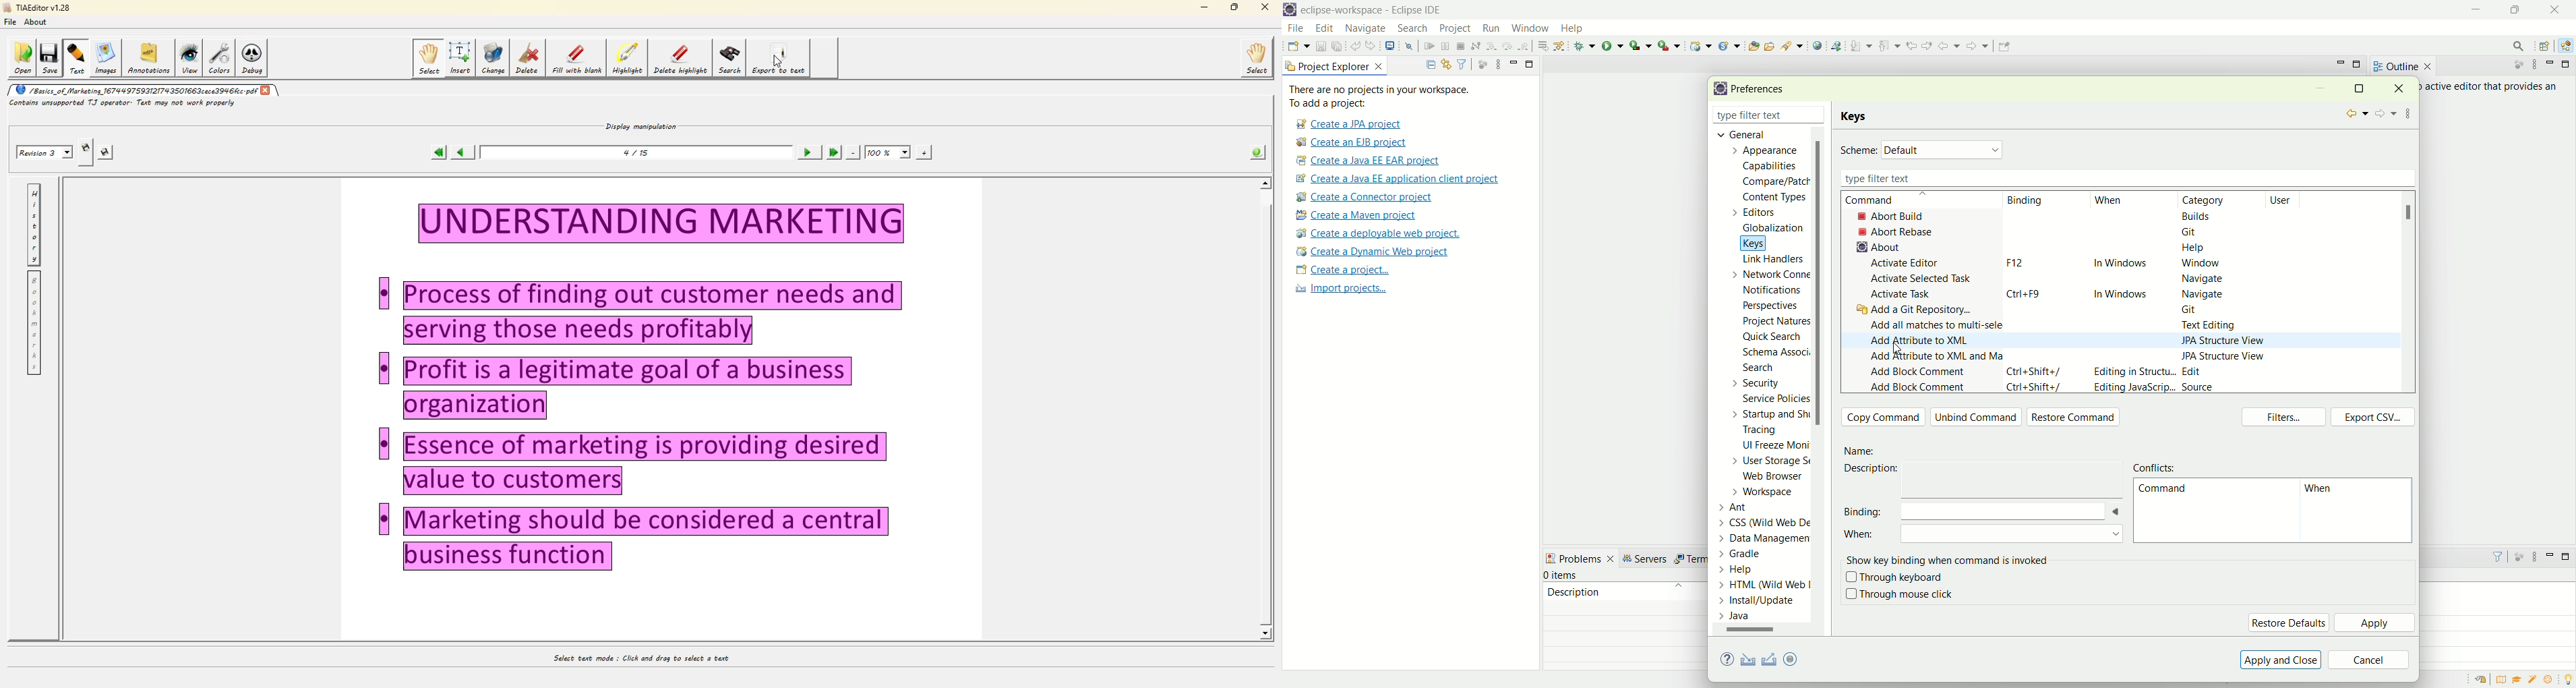 This screenshot has width=2576, height=700. What do you see at coordinates (1689, 559) in the screenshot?
I see `term` at bounding box center [1689, 559].